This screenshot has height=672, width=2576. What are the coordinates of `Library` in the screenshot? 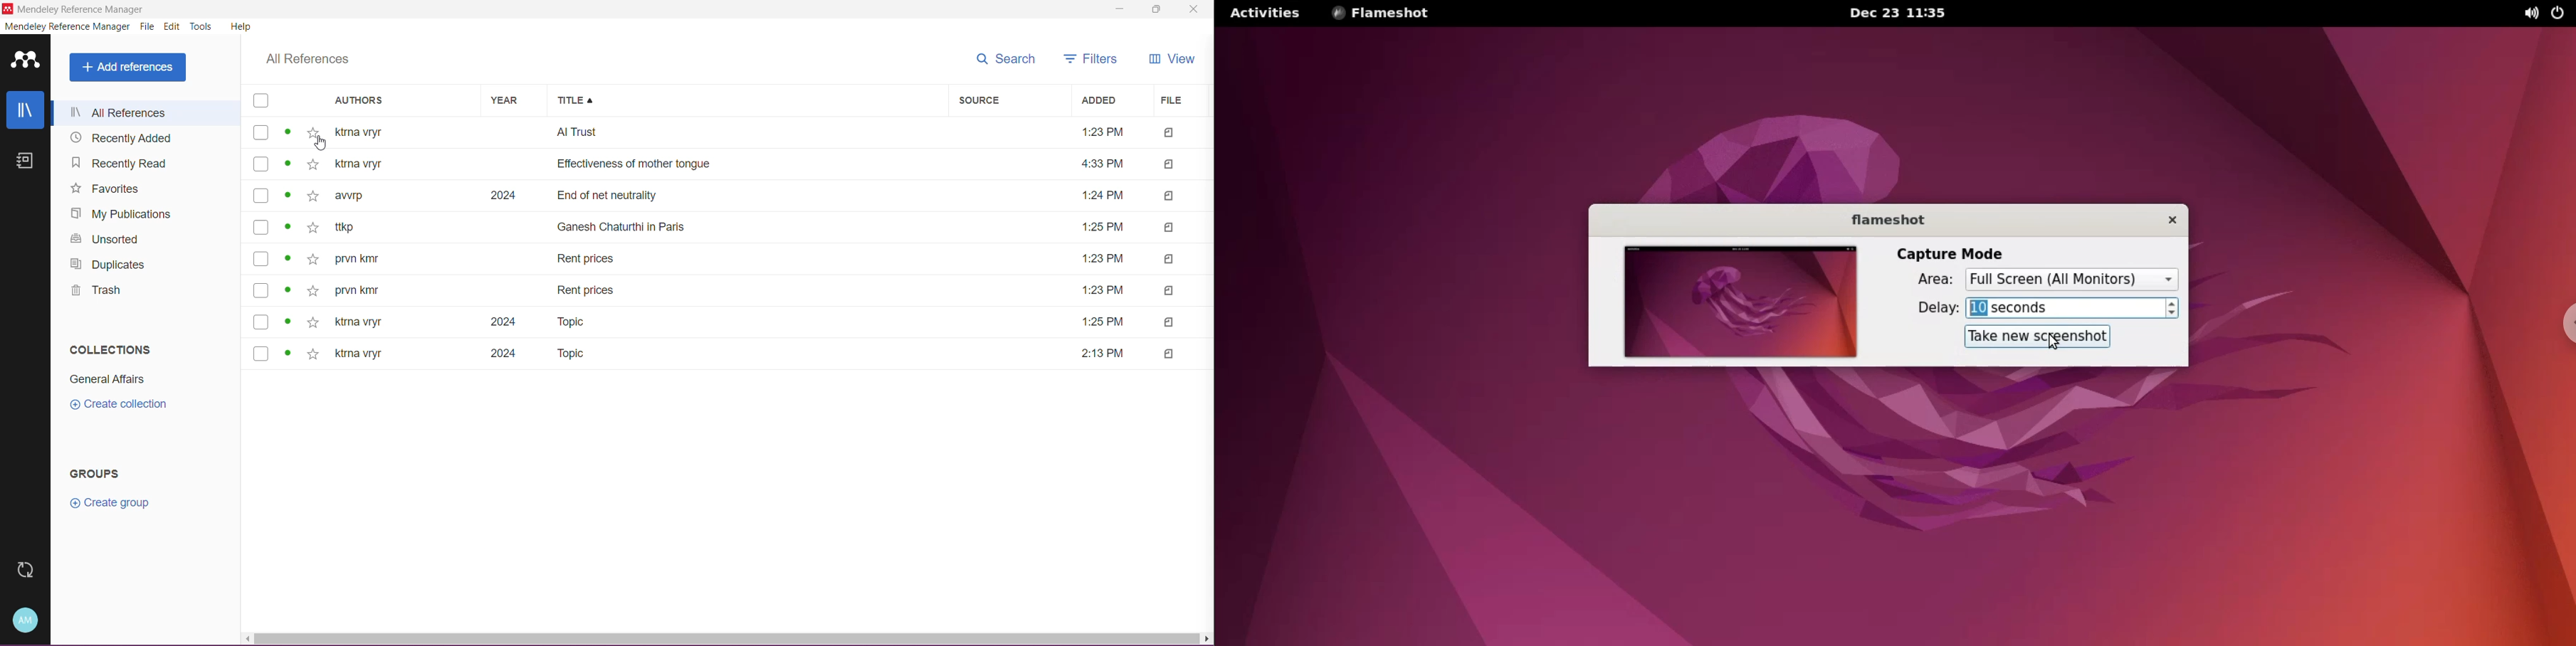 It's located at (25, 110).